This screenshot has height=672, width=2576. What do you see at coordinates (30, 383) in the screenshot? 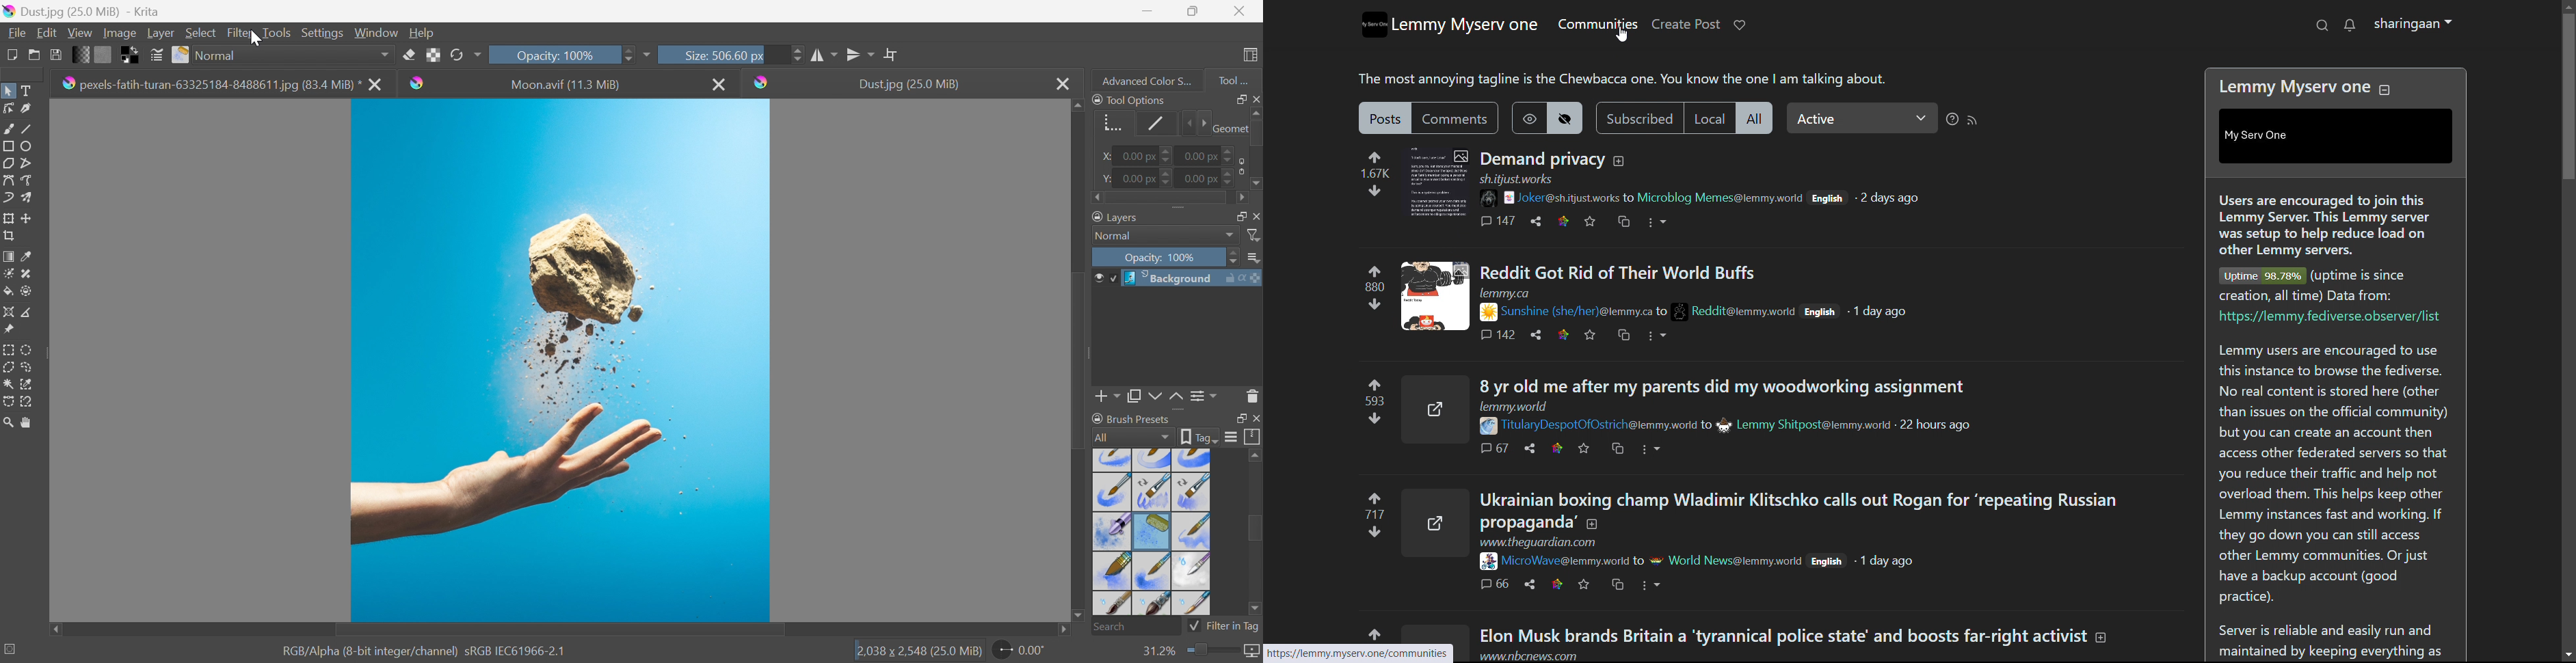
I see `selection tool` at bounding box center [30, 383].